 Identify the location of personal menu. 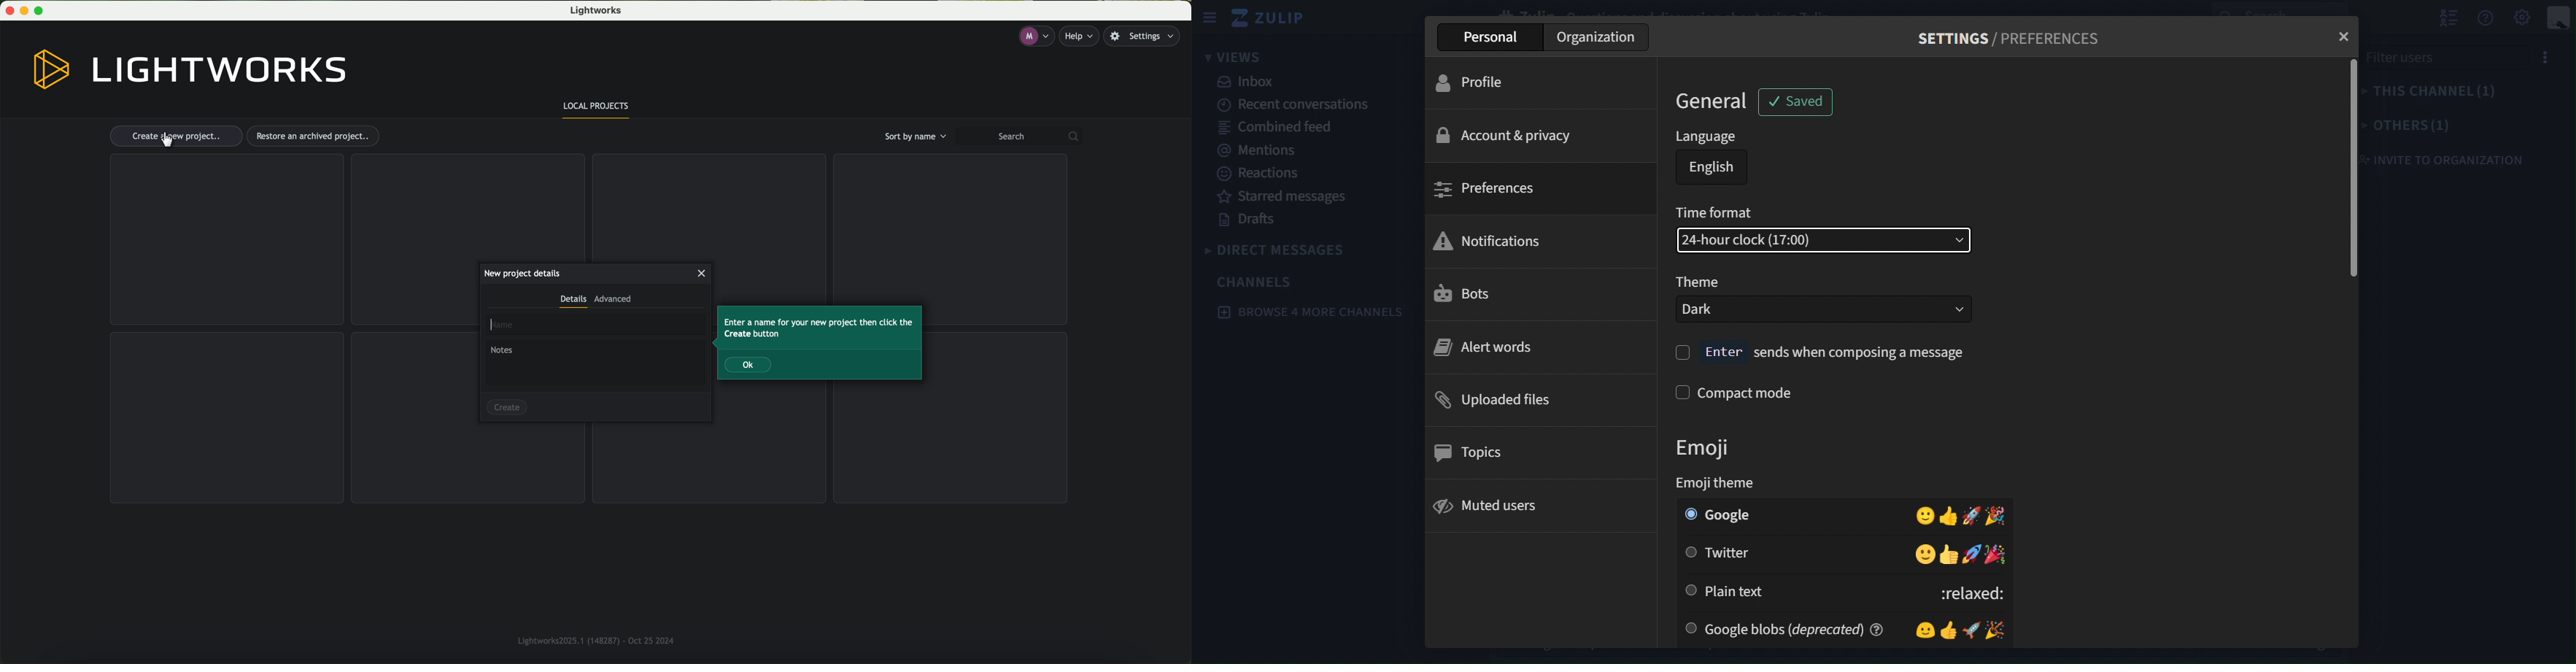
(2561, 17).